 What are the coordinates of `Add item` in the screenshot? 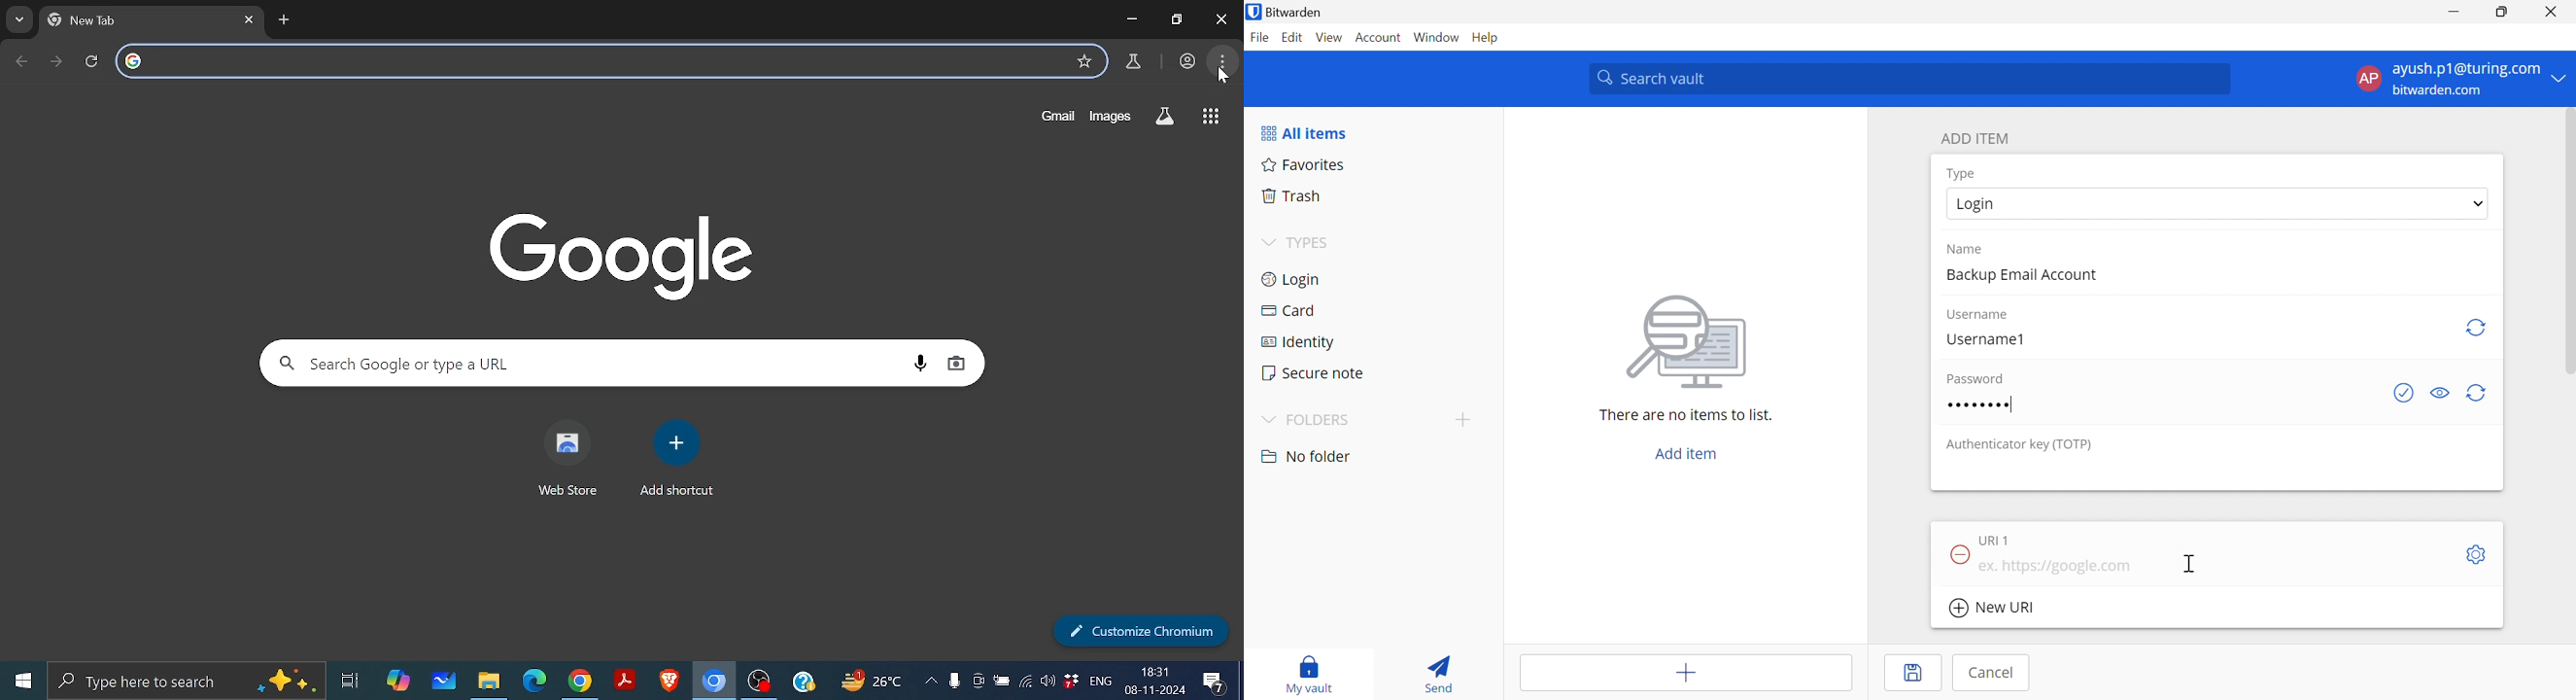 It's located at (1687, 452).